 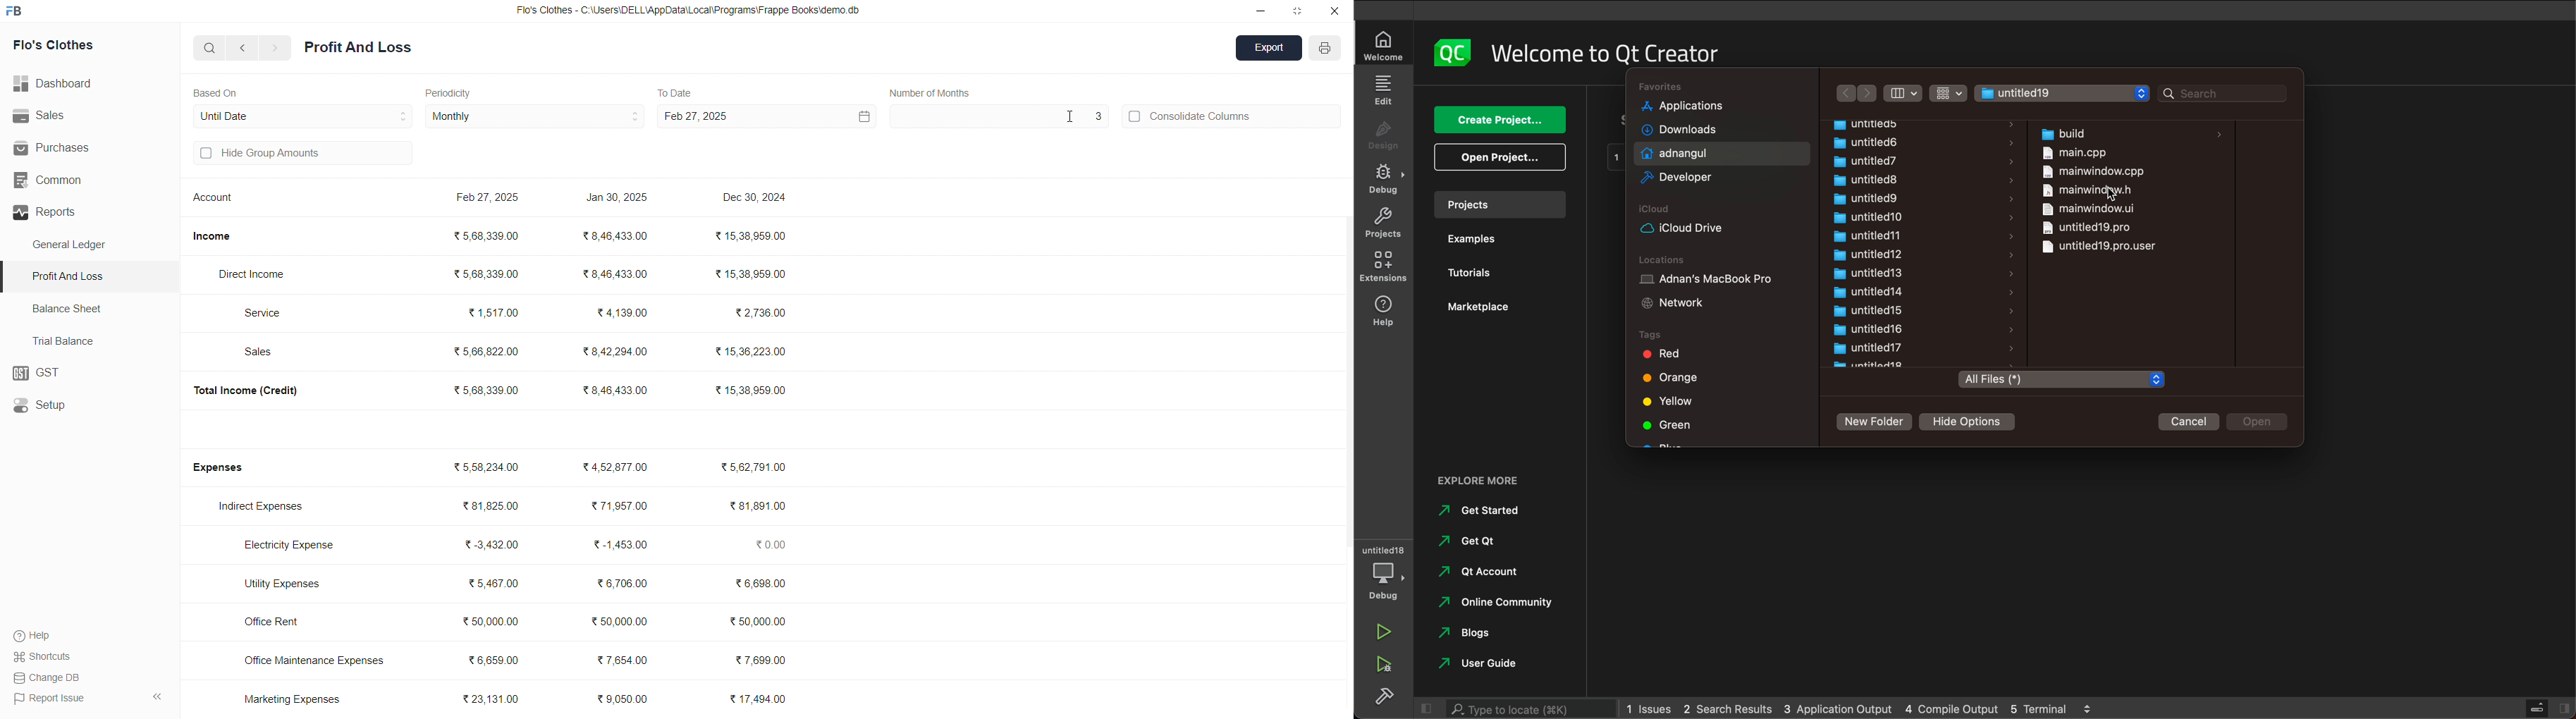 I want to click on yellow, so click(x=1681, y=401).